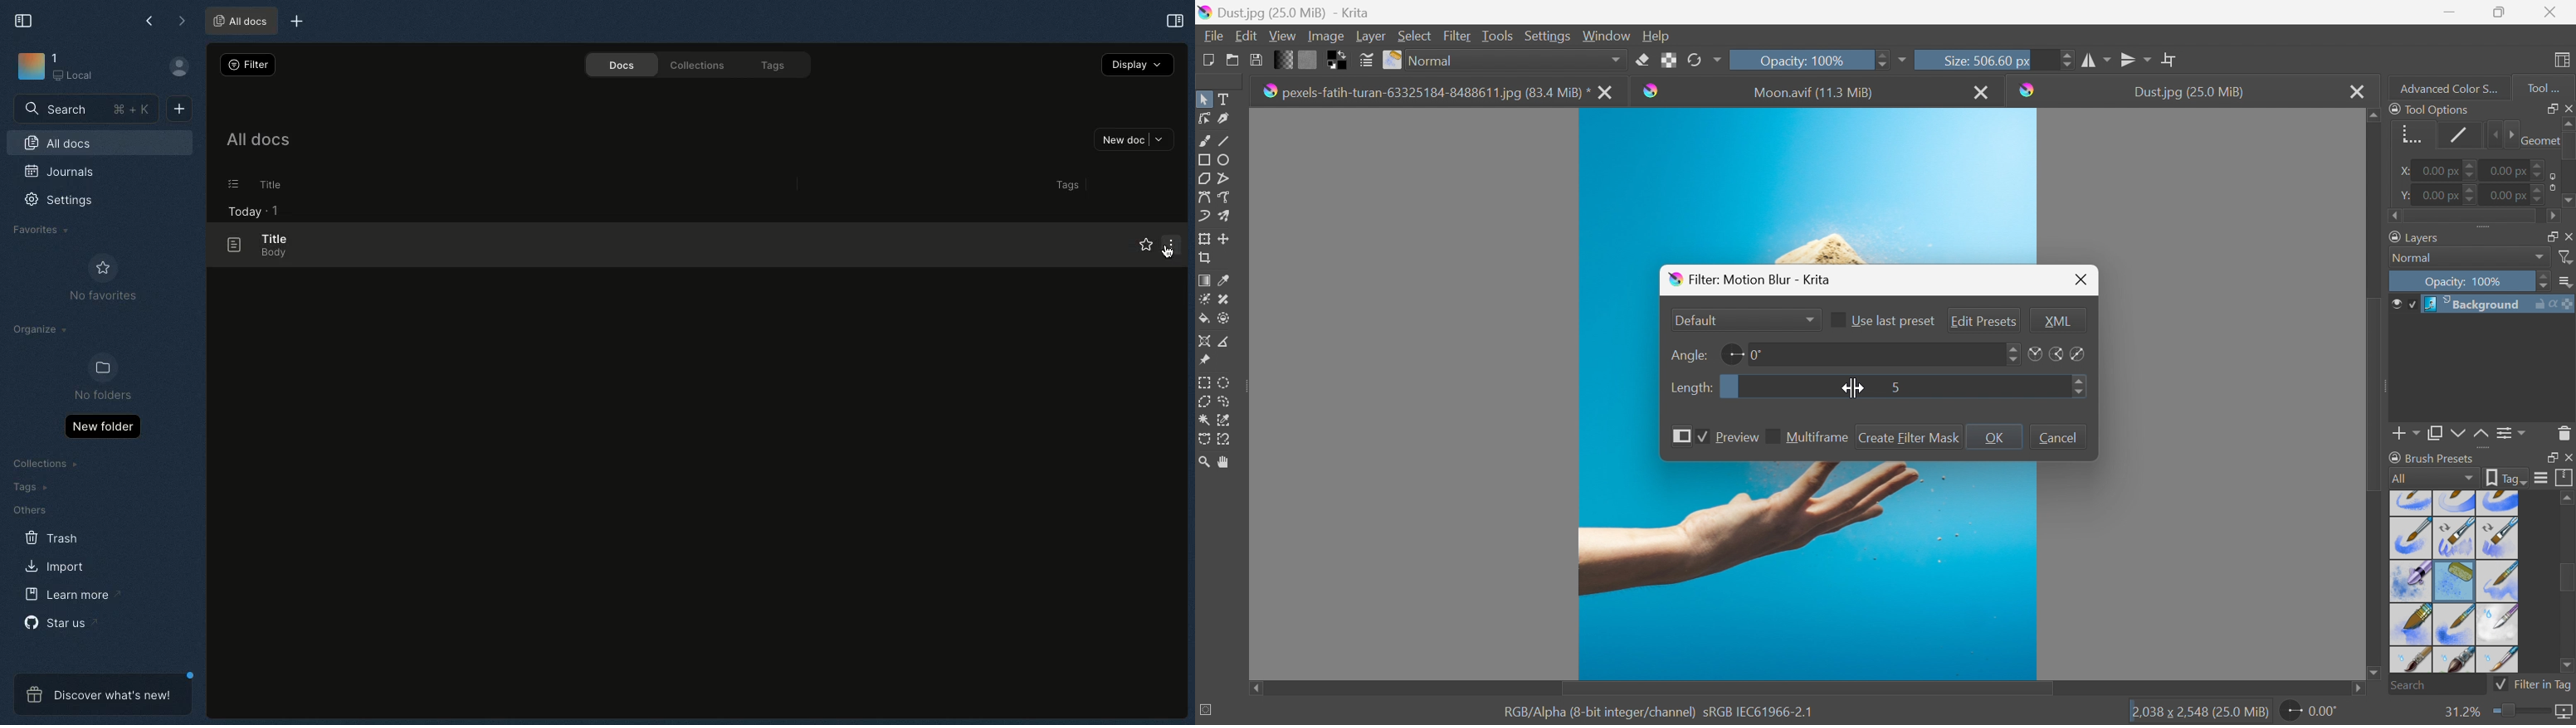  What do you see at coordinates (2519, 711) in the screenshot?
I see `Slider` at bounding box center [2519, 711].